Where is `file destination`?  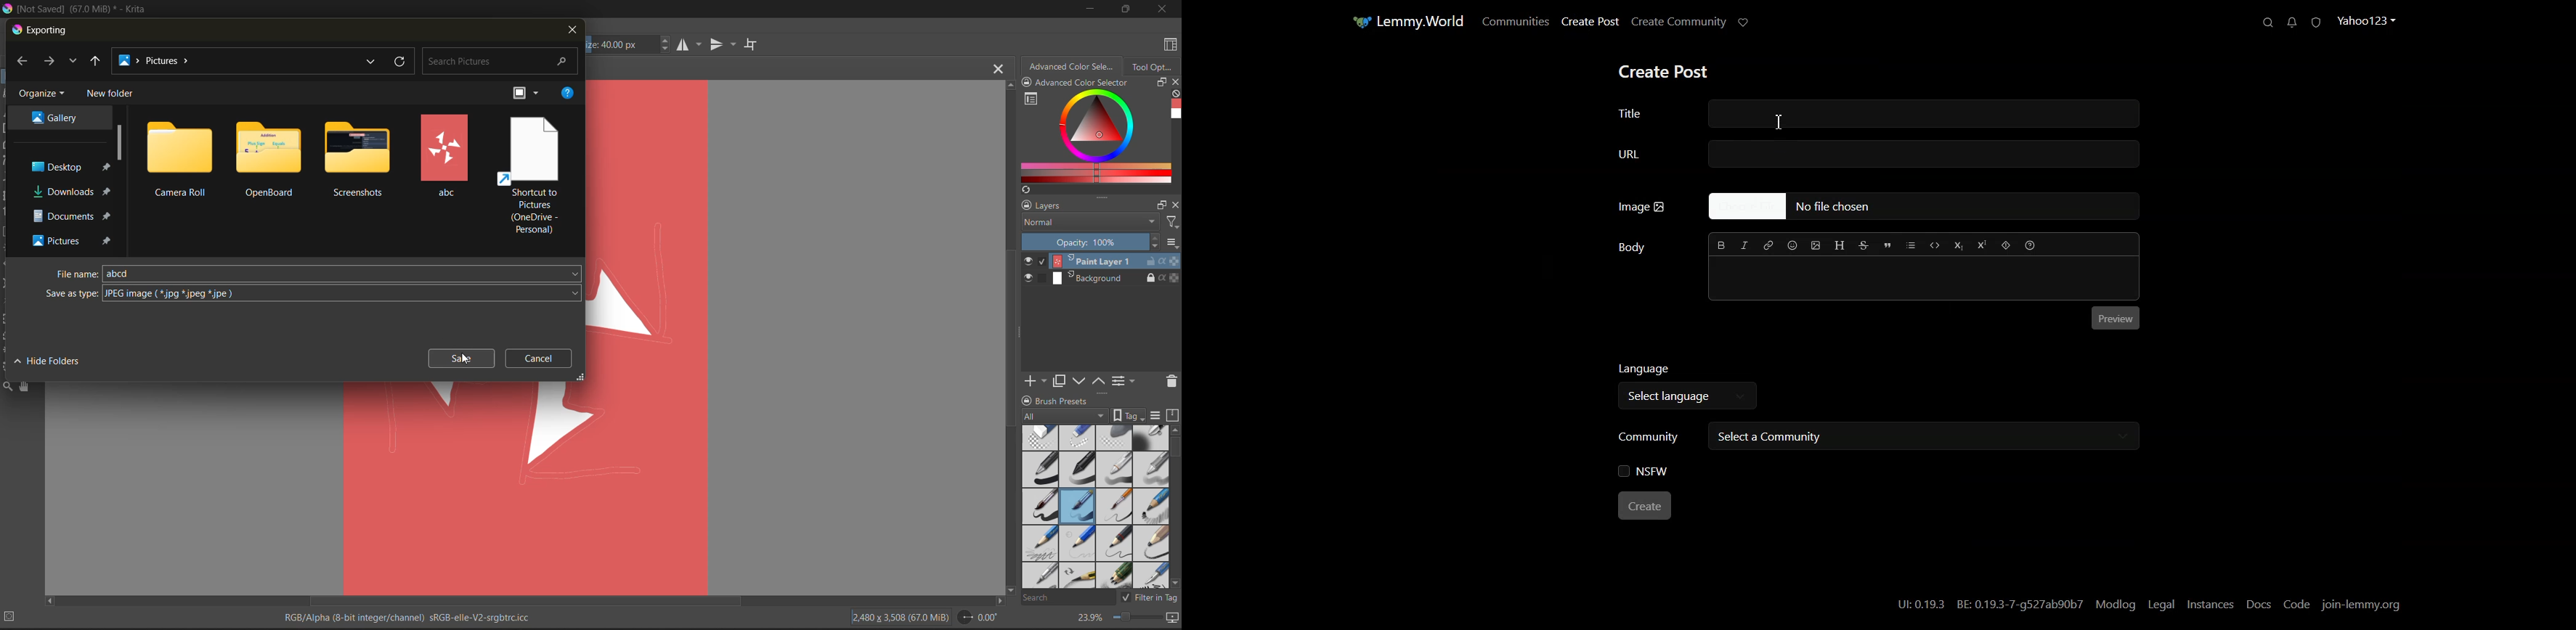
file destination is located at coordinates (55, 118).